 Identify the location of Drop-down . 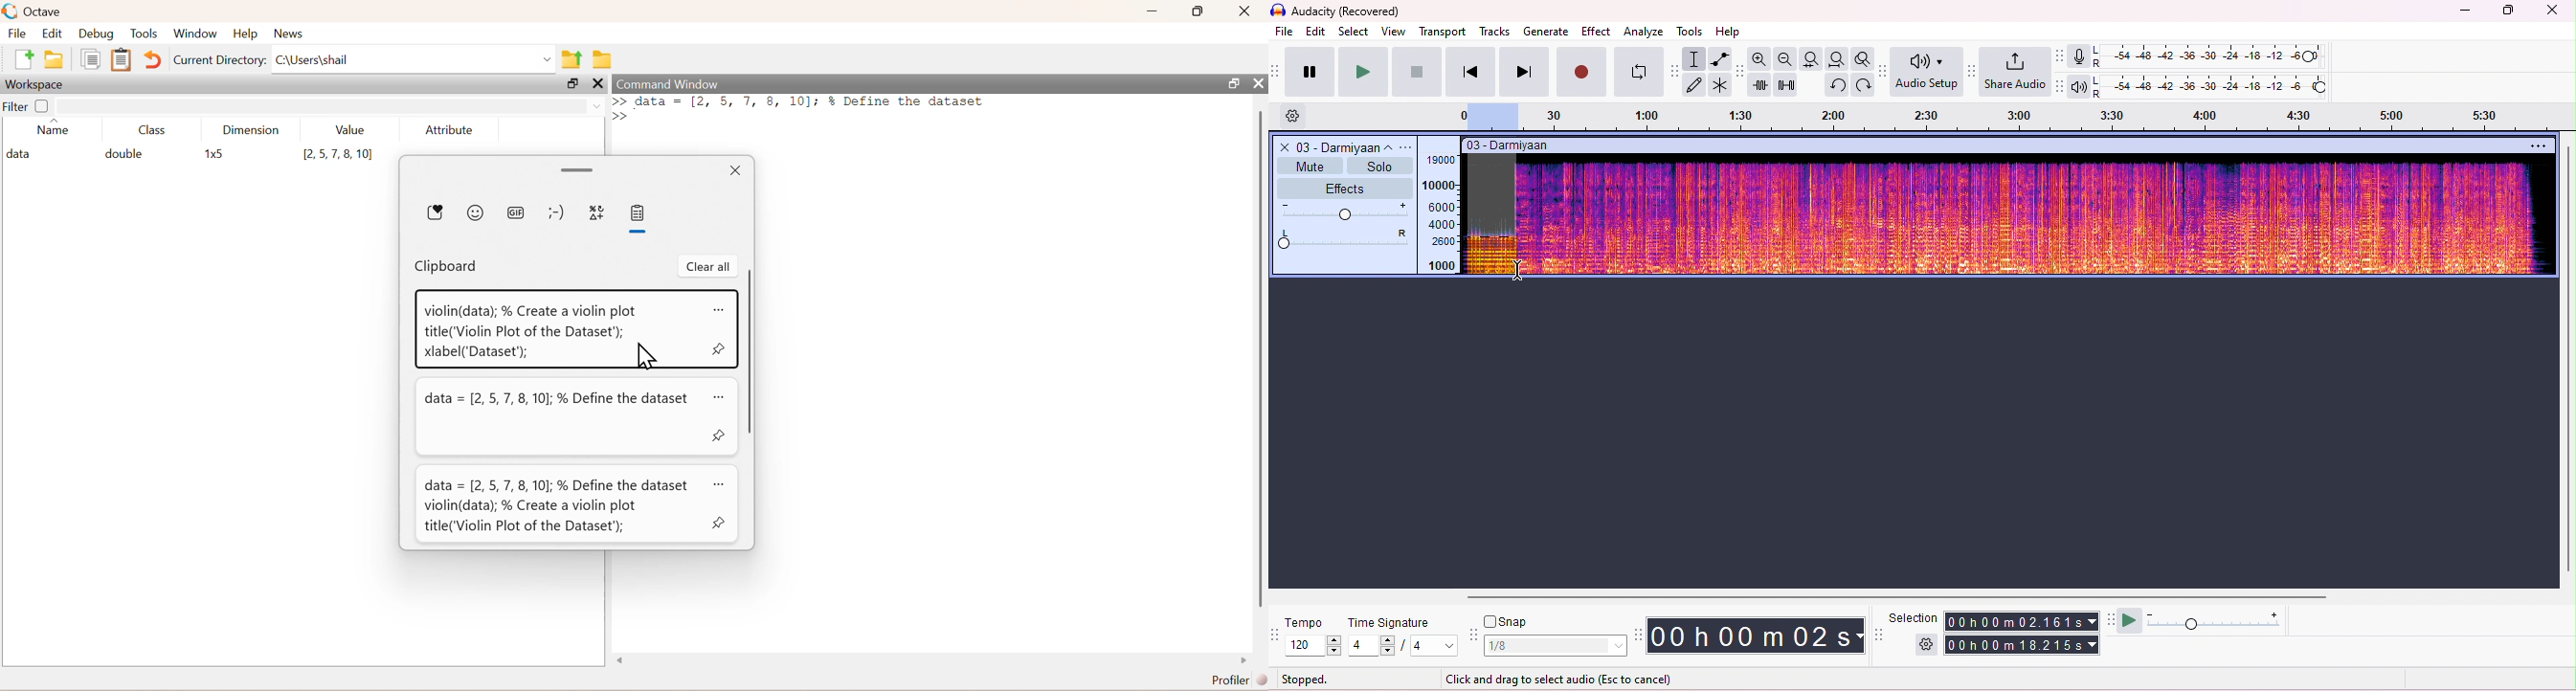
(598, 106).